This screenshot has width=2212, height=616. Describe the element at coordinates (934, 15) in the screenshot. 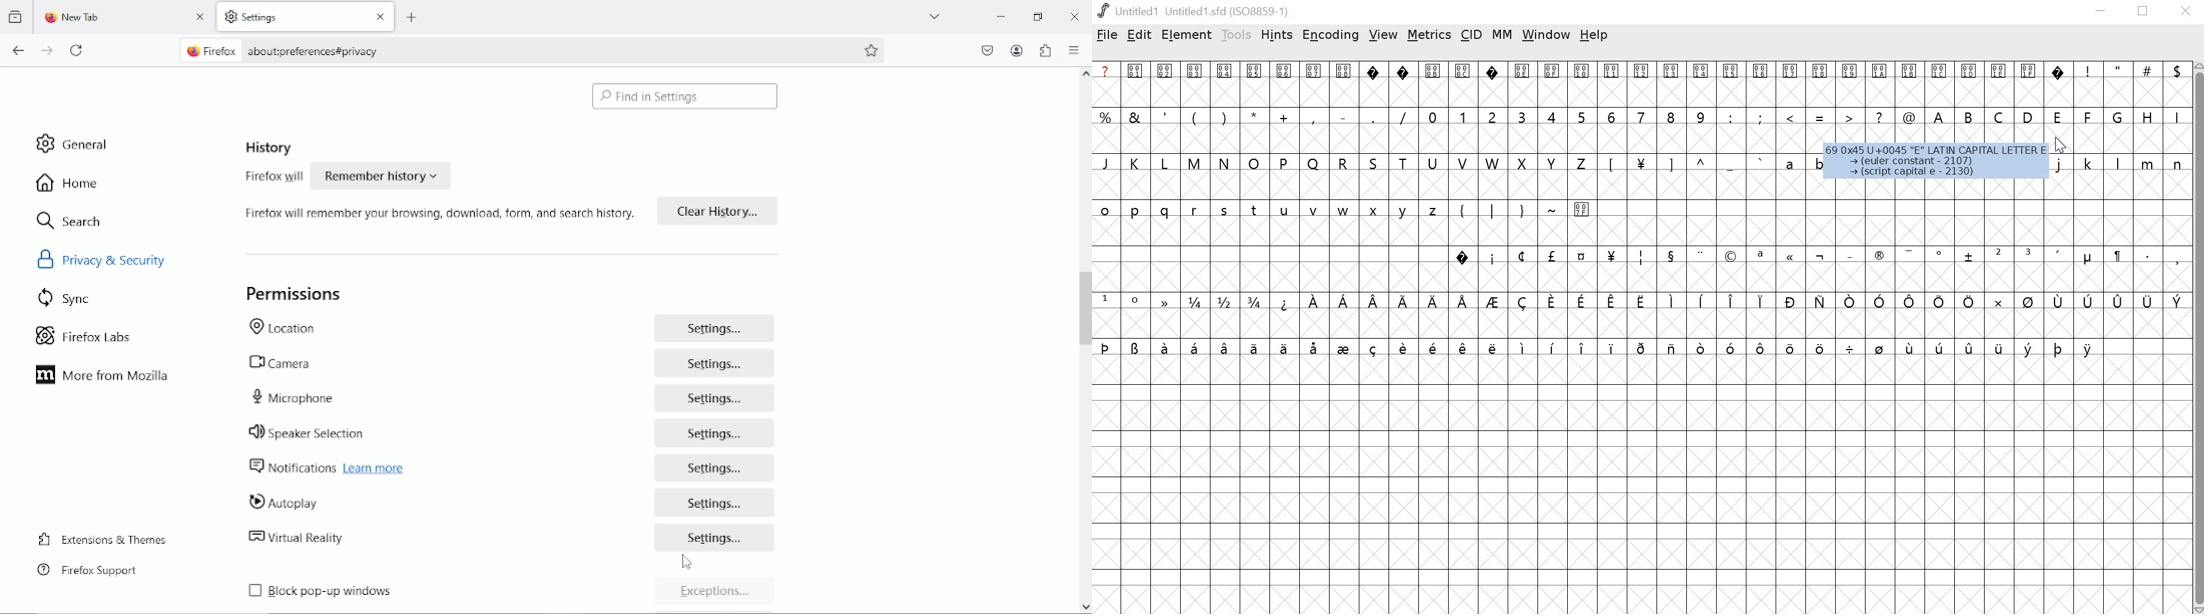

I see `List all tabs` at that location.